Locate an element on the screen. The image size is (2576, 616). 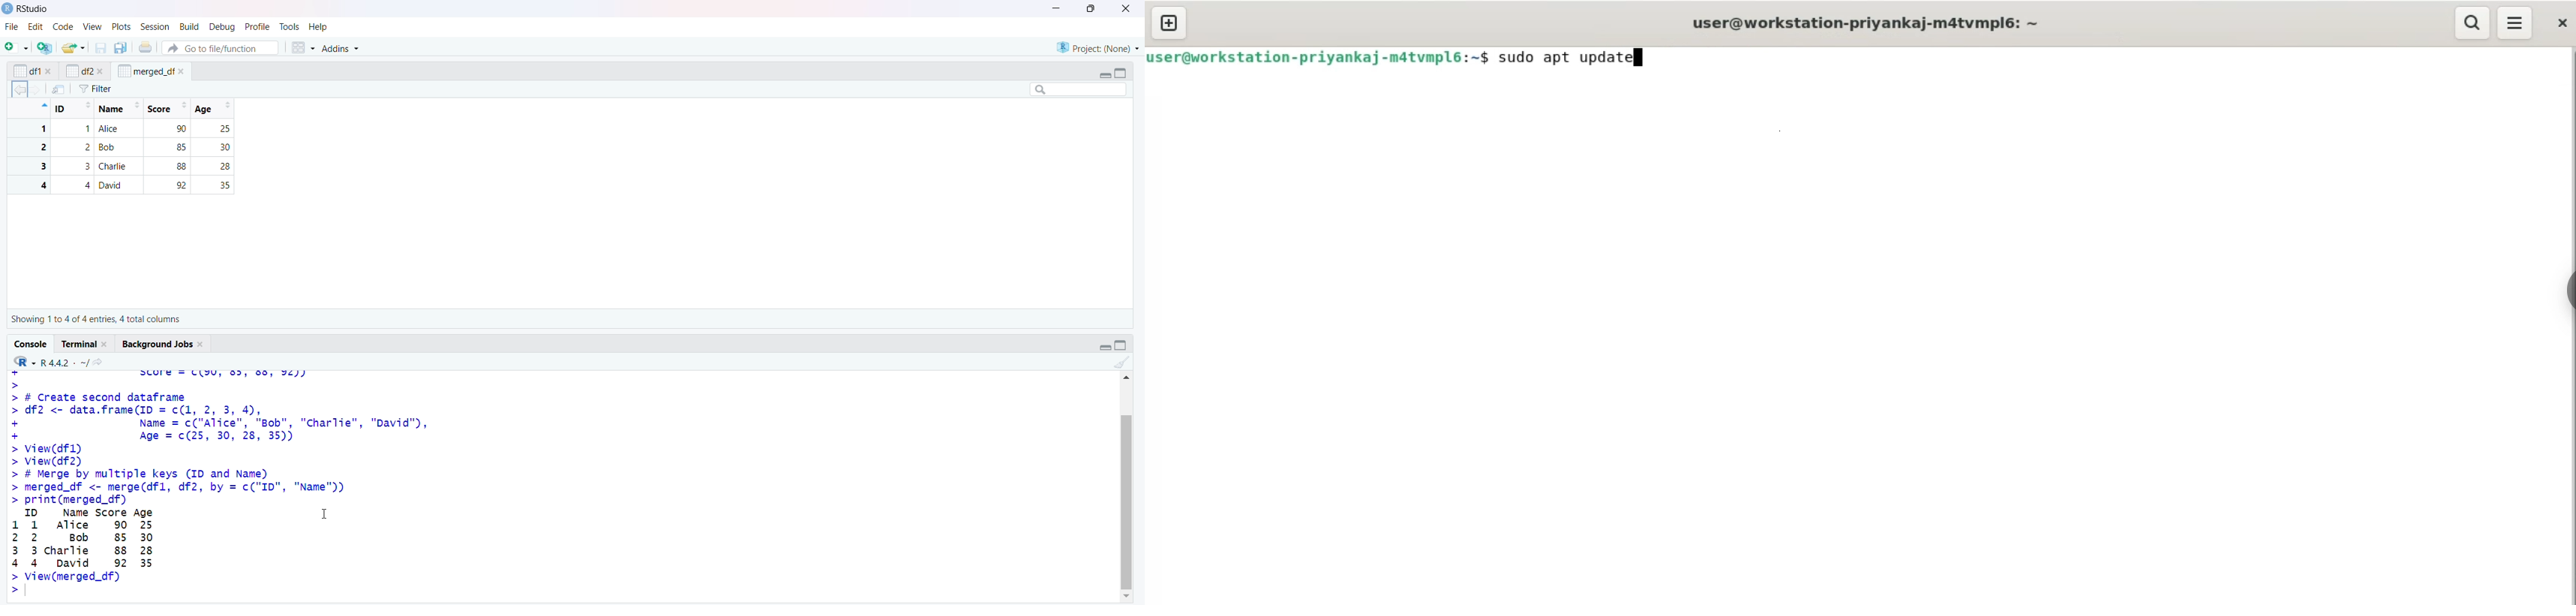
R 4.4.2  ~/ is located at coordinates (64, 363).